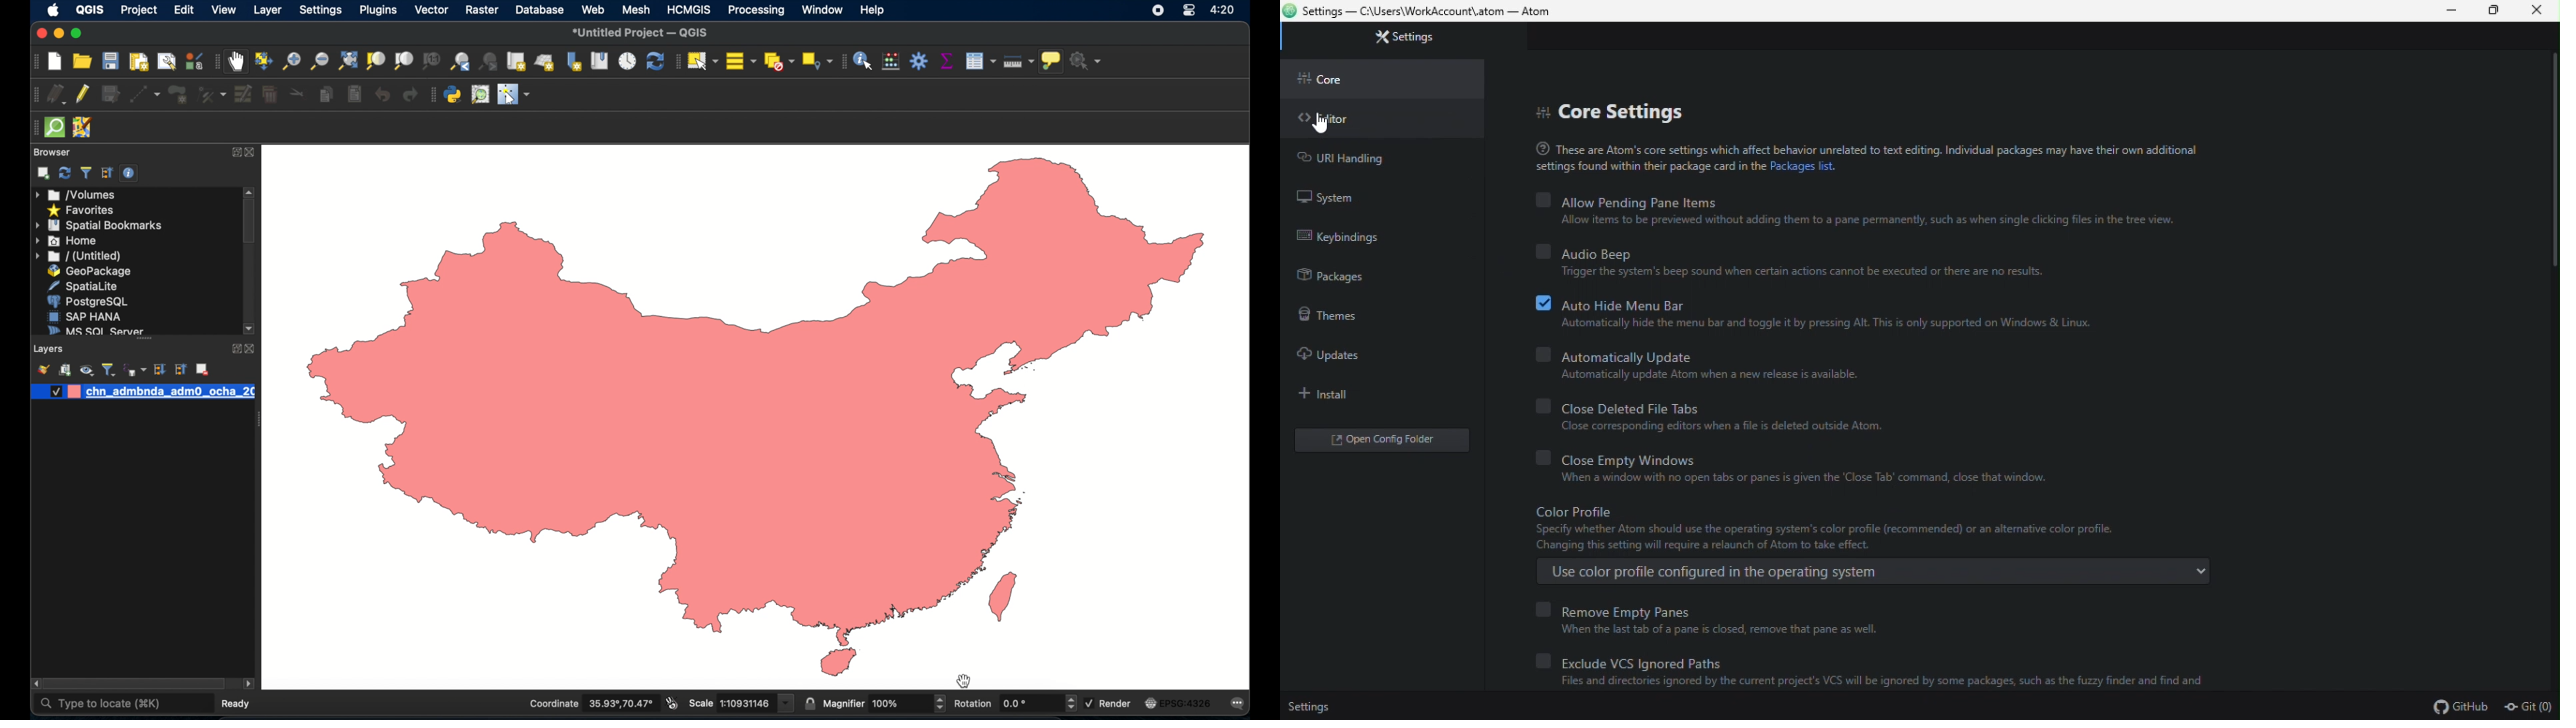 The width and height of the screenshot is (2576, 728). I want to click on expand, so click(235, 153).